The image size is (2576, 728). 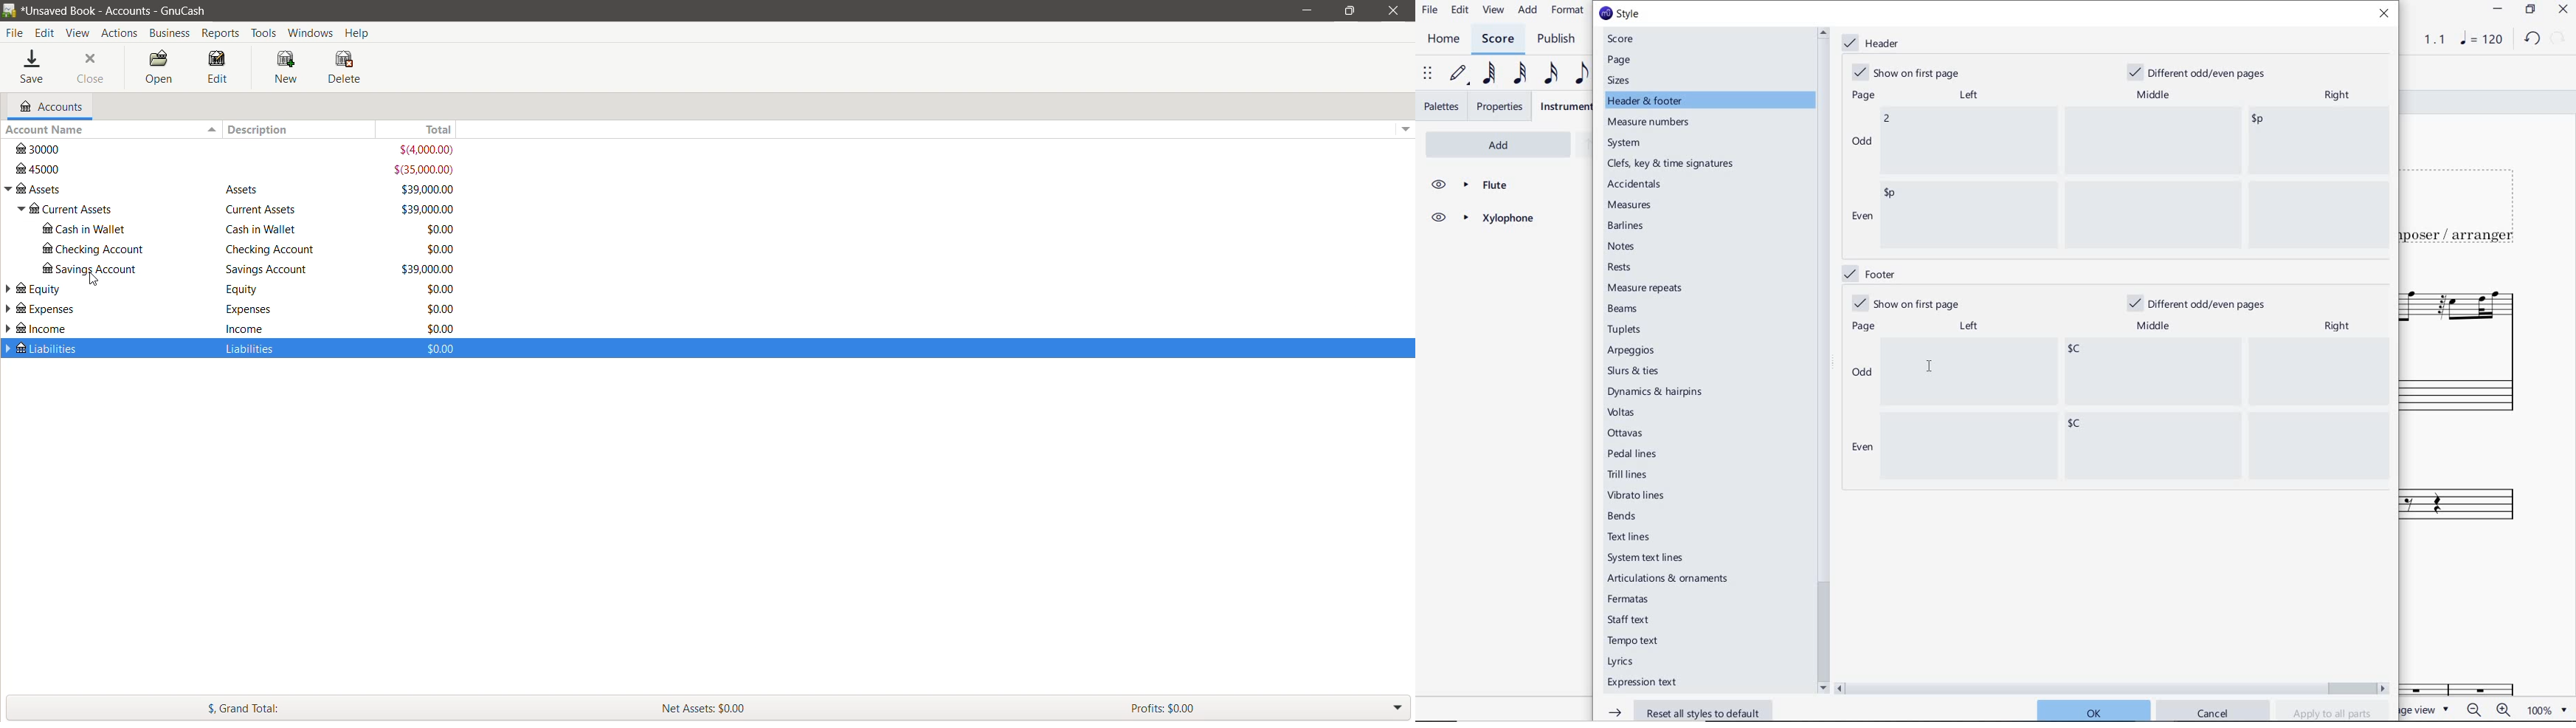 I want to click on cursor, so click(x=95, y=283).